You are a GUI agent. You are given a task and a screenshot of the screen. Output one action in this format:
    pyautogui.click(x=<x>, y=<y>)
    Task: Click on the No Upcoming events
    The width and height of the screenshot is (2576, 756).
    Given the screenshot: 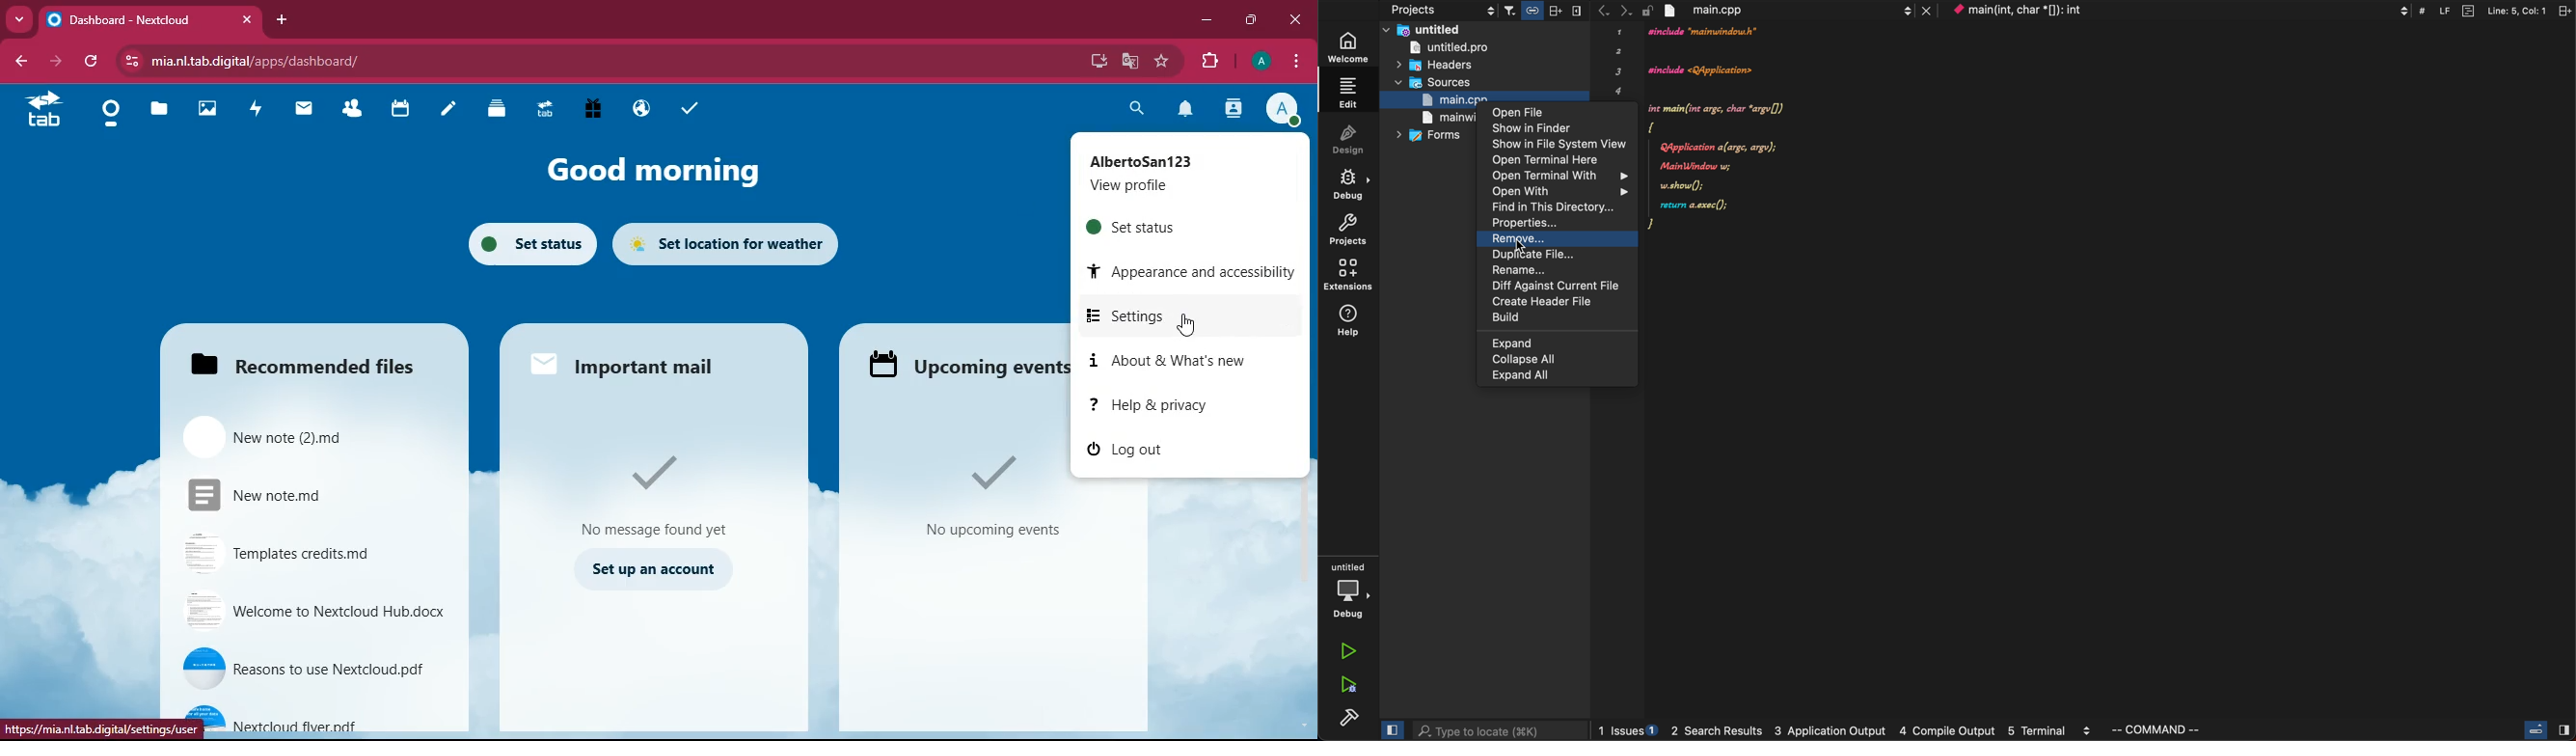 What is the action you would take?
    pyautogui.click(x=991, y=534)
    